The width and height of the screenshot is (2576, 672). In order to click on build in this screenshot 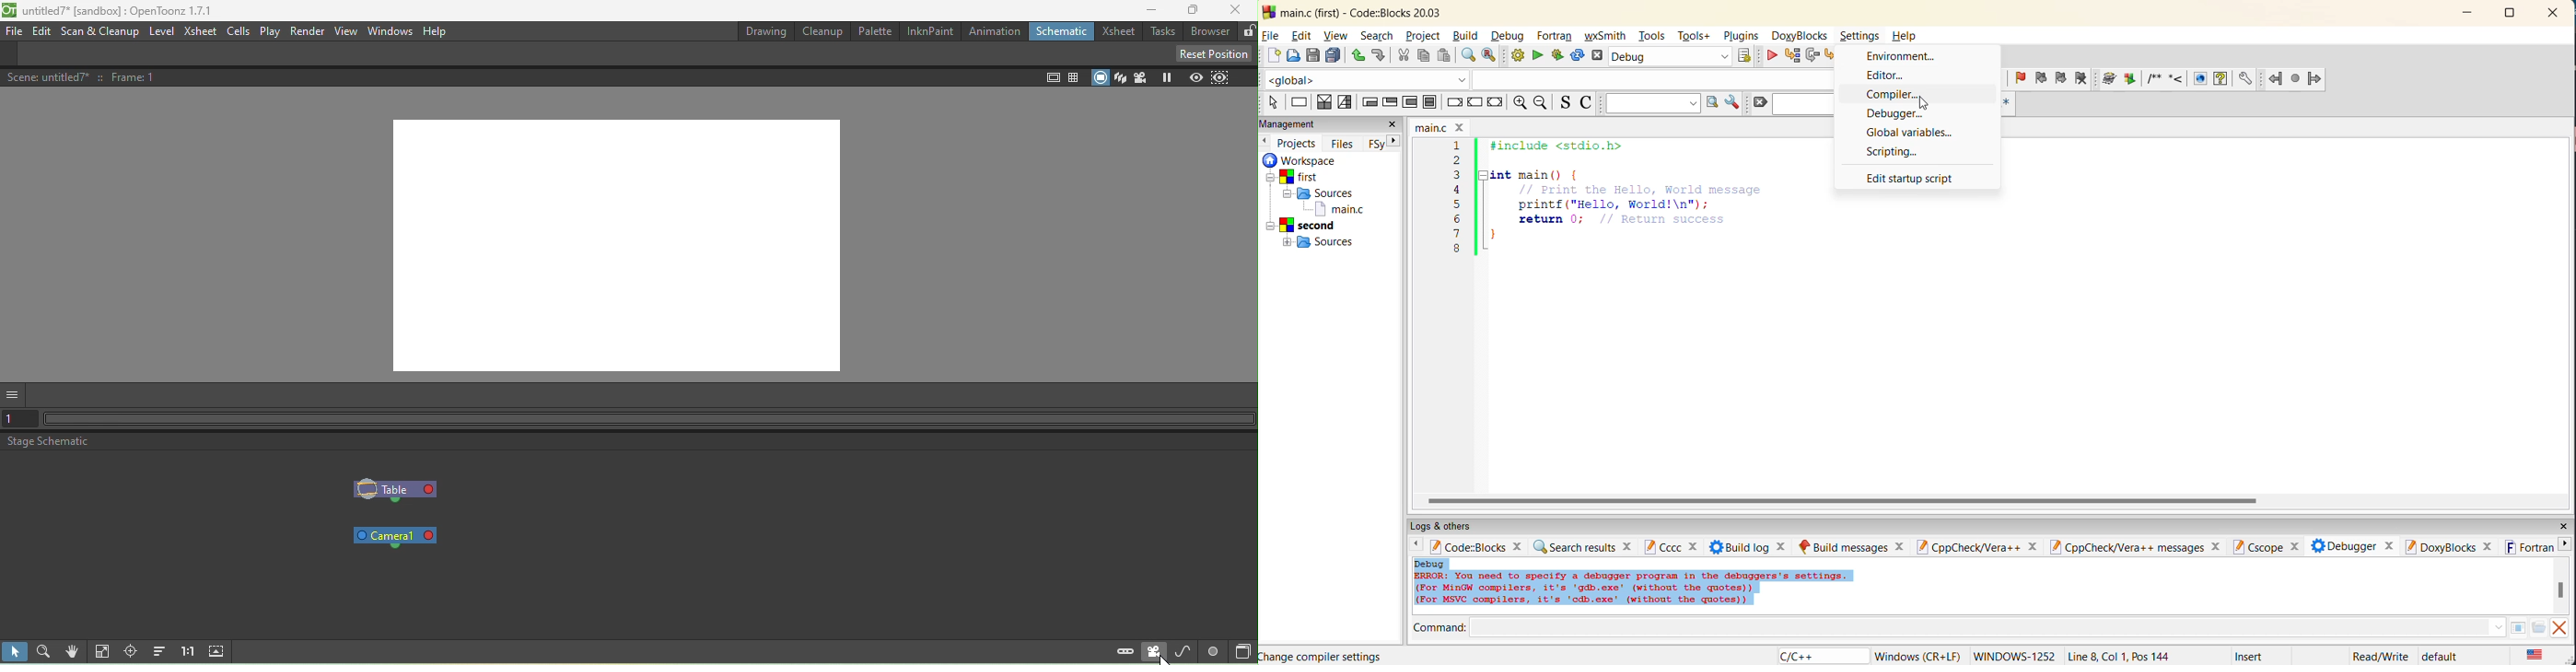, I will do `click(1517, 56)`.